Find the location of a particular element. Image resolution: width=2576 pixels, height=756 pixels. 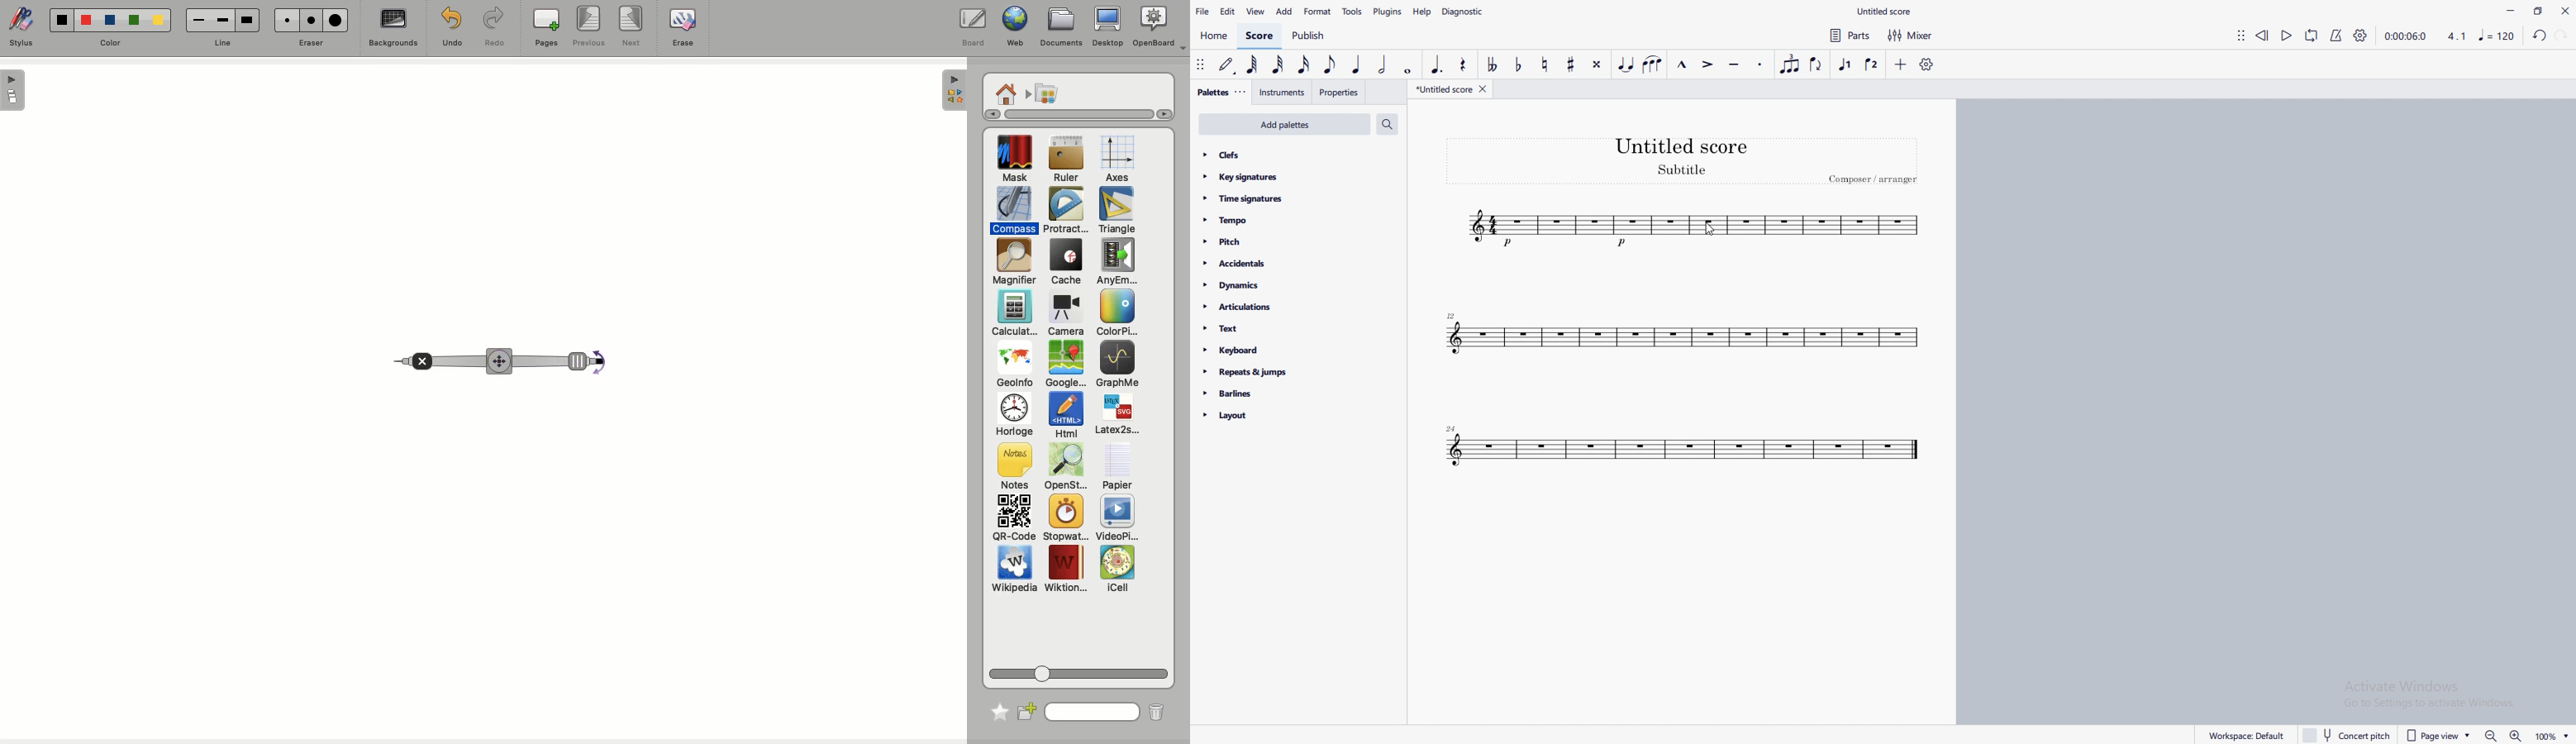

Latex2s is located at coordinates (1117, 415).